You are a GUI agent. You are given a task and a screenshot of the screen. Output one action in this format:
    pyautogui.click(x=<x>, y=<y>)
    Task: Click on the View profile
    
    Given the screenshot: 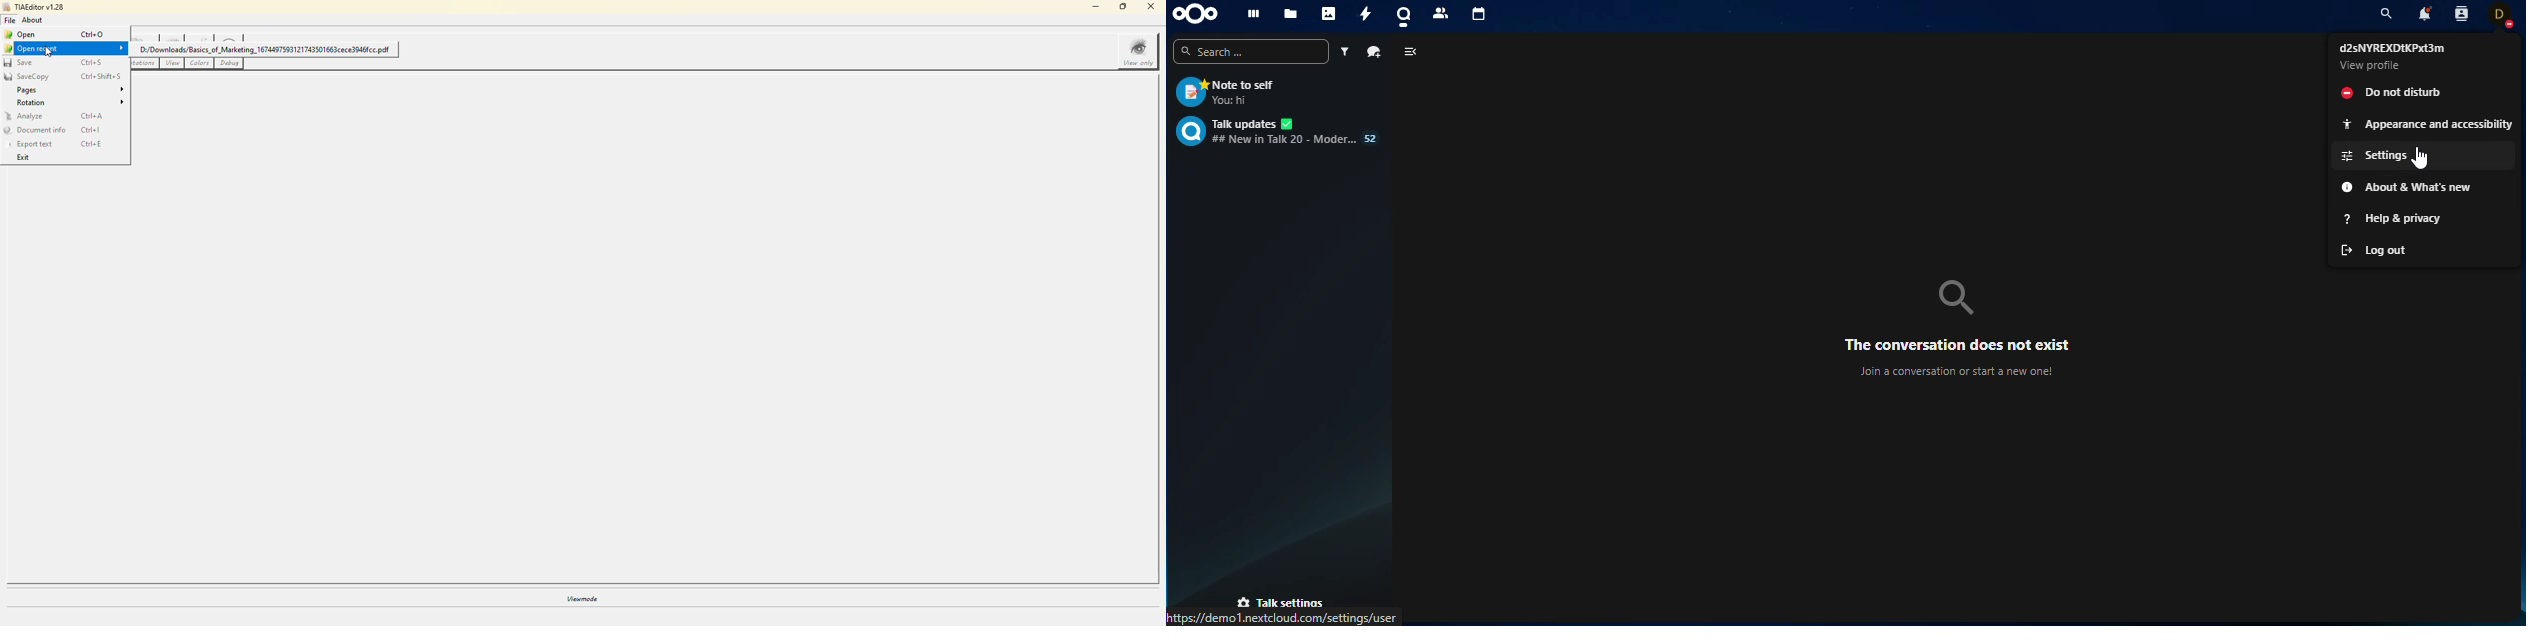 What is the action you would take?
    pyautogui.click(x=2371, y=65)
    